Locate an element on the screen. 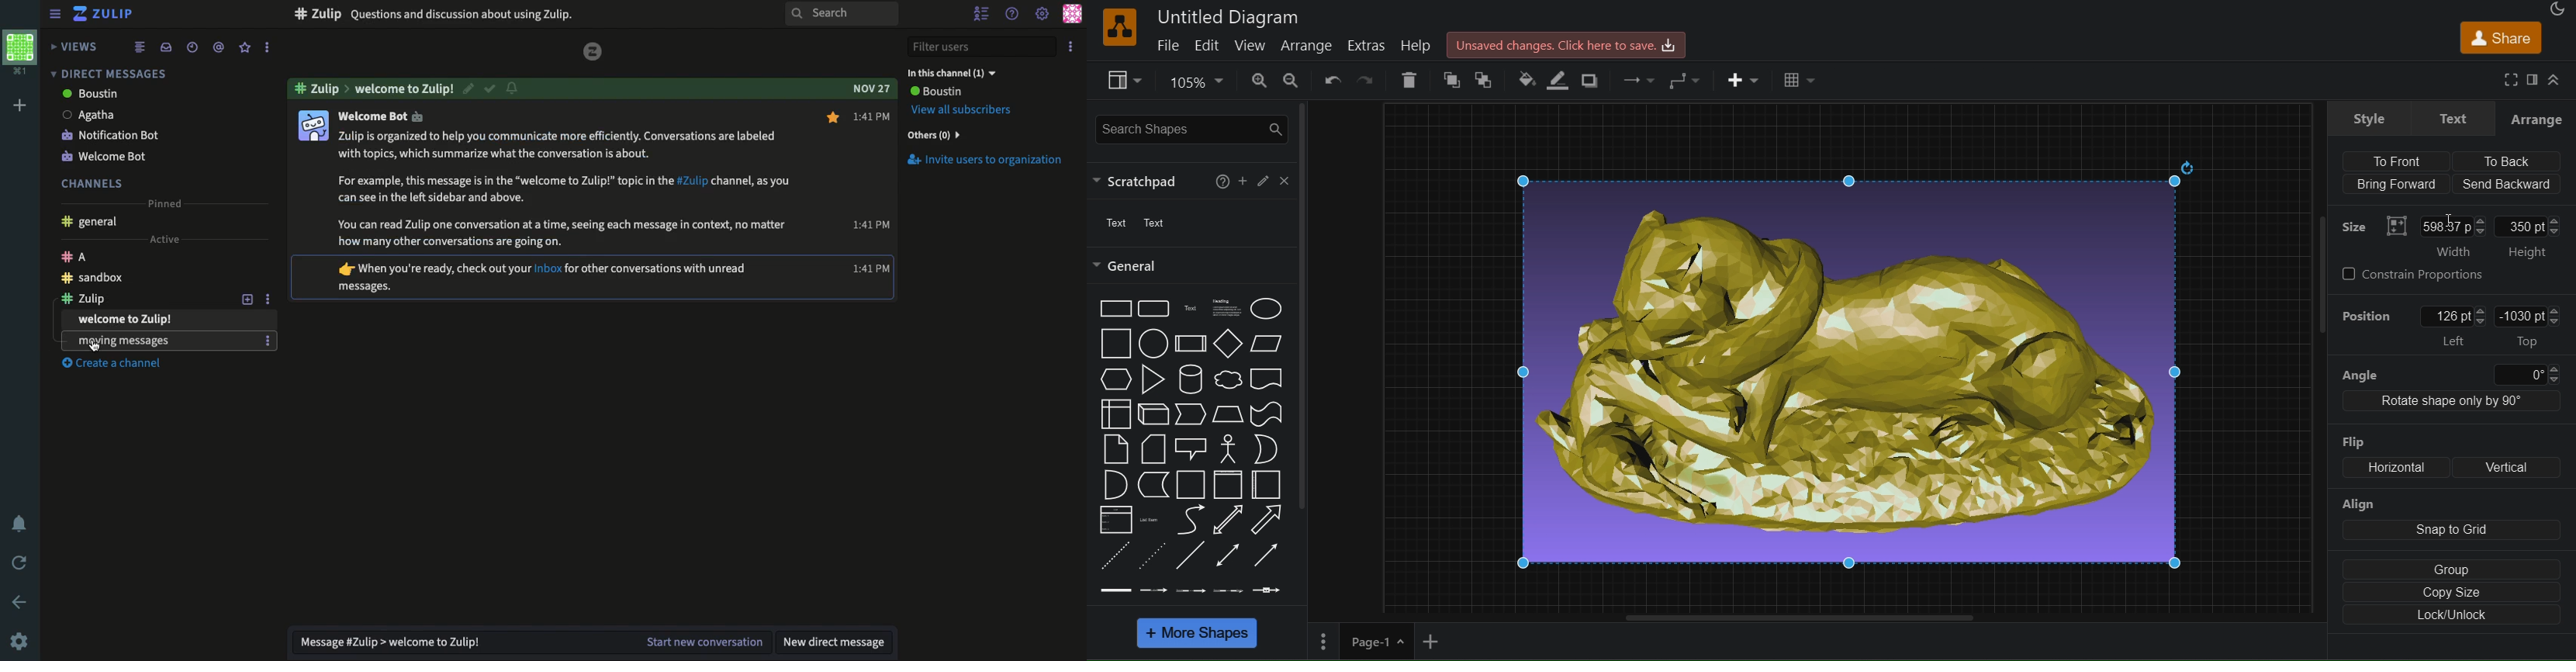 This screenshot has width=2576, height=672. Start the conversation is located at coordinates (702, 643).